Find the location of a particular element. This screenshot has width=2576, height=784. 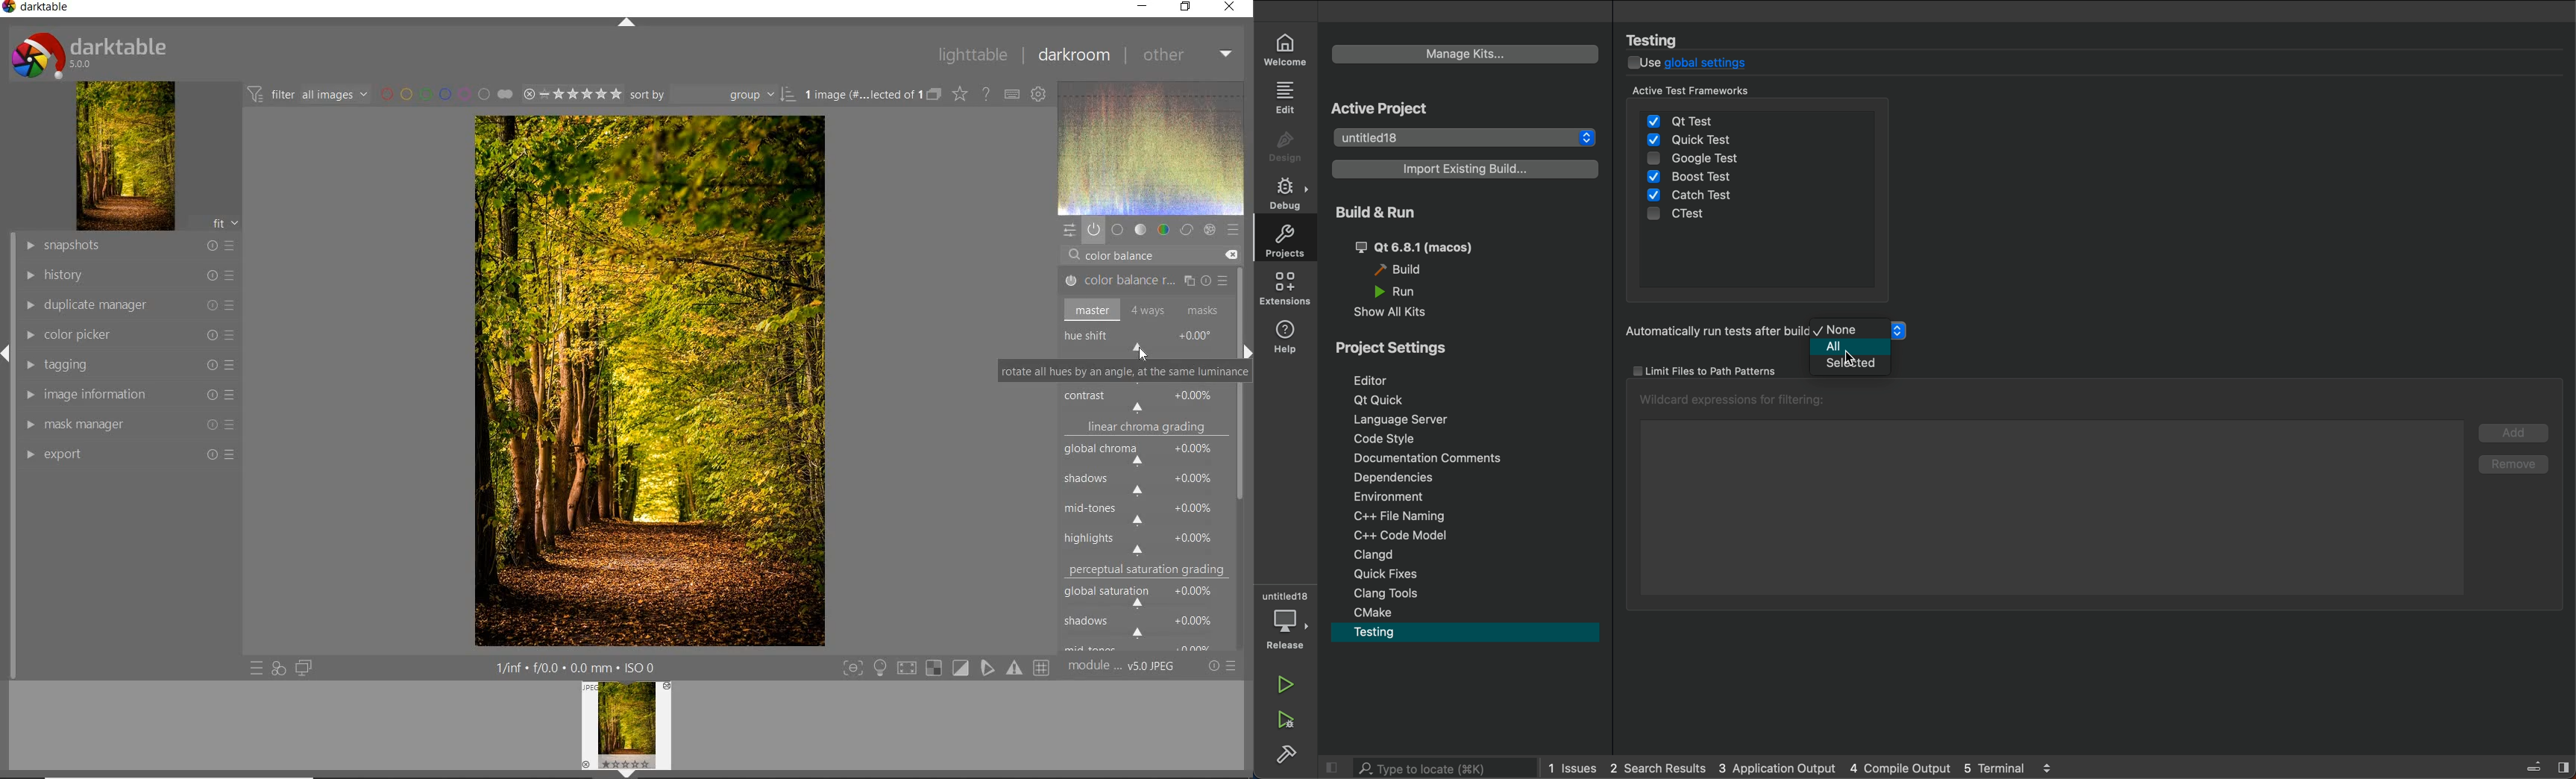

project settings is located at coordinates (1403, 347).